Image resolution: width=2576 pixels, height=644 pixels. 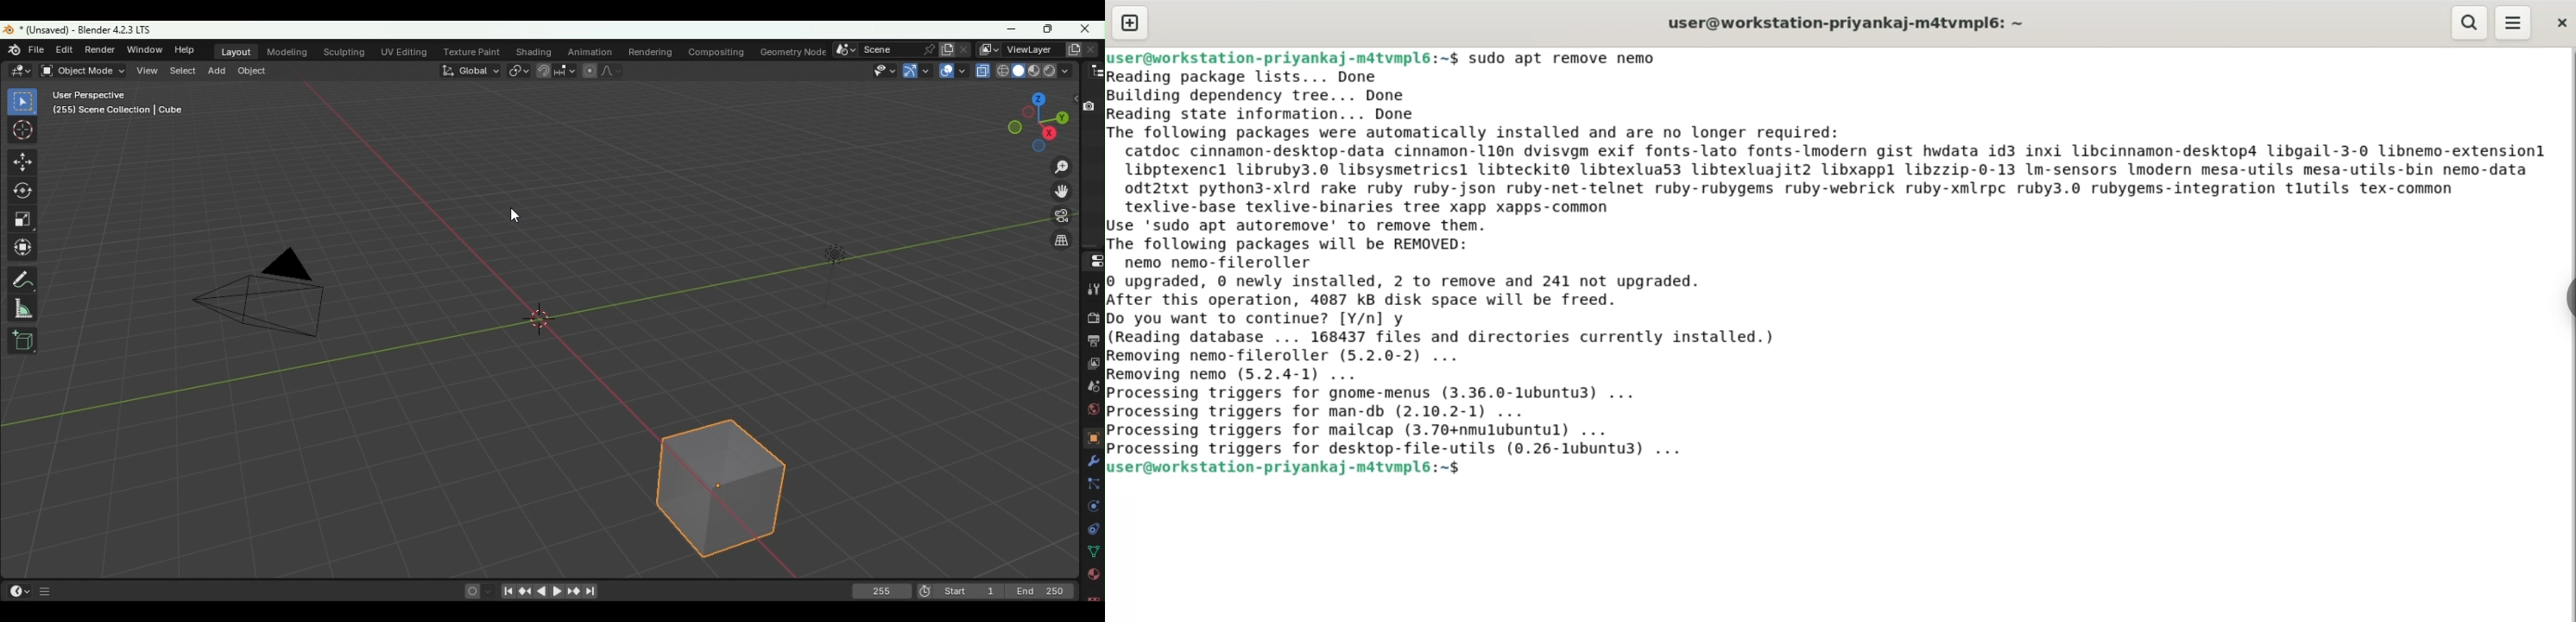 I want to click on Browse scene to be linked, so click(x=843, y=49).